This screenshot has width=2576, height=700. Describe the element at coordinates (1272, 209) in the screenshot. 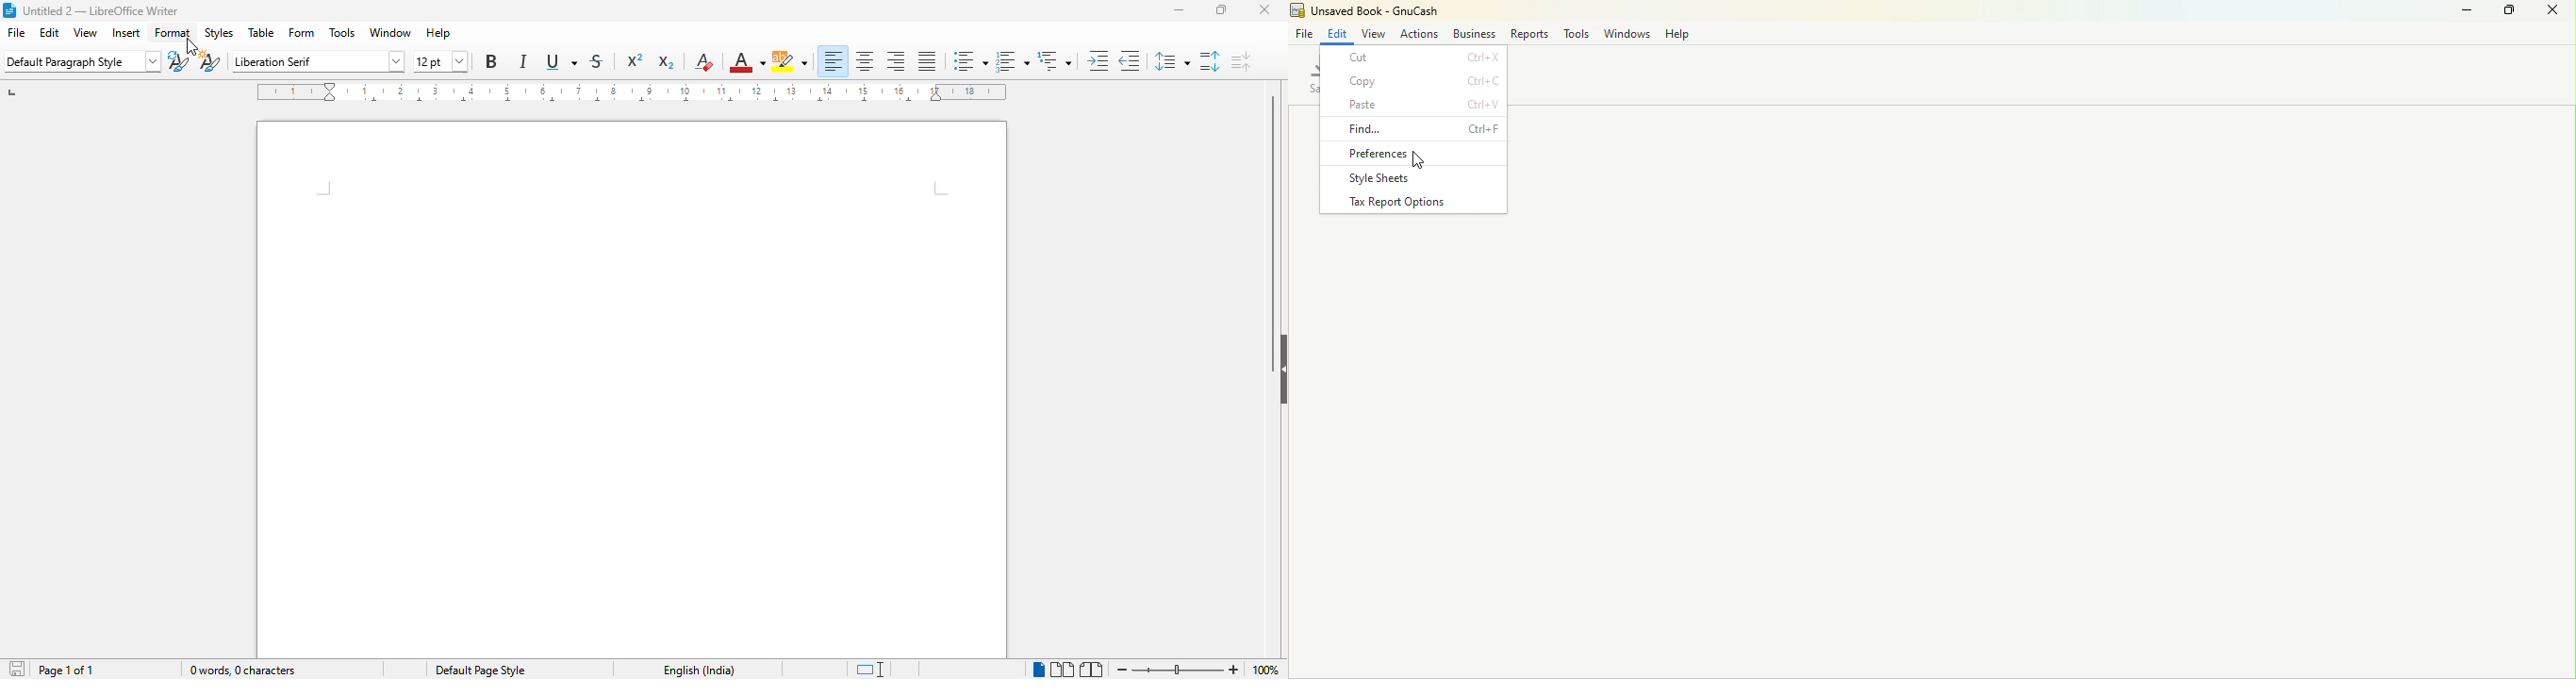

I see `vertical scroll bar` at that location.